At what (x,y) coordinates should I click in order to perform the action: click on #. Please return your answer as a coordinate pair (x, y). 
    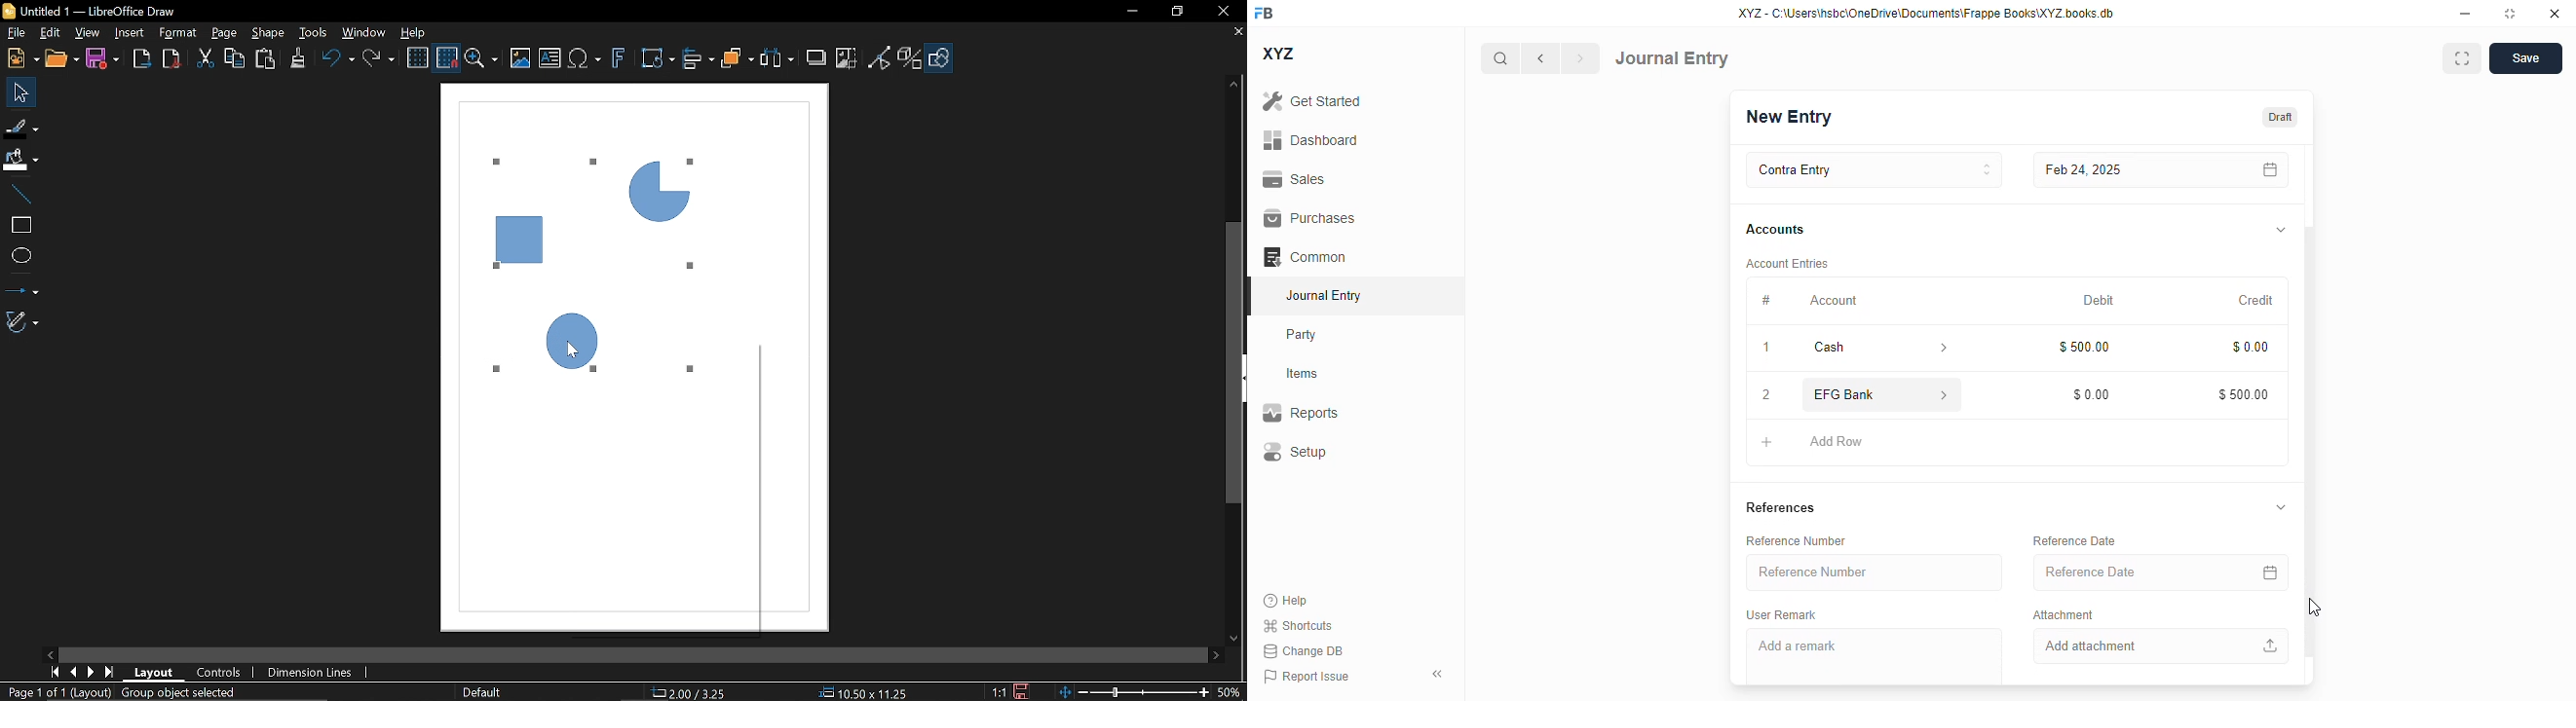
    Looking at the image, I should click on (1765, 302).